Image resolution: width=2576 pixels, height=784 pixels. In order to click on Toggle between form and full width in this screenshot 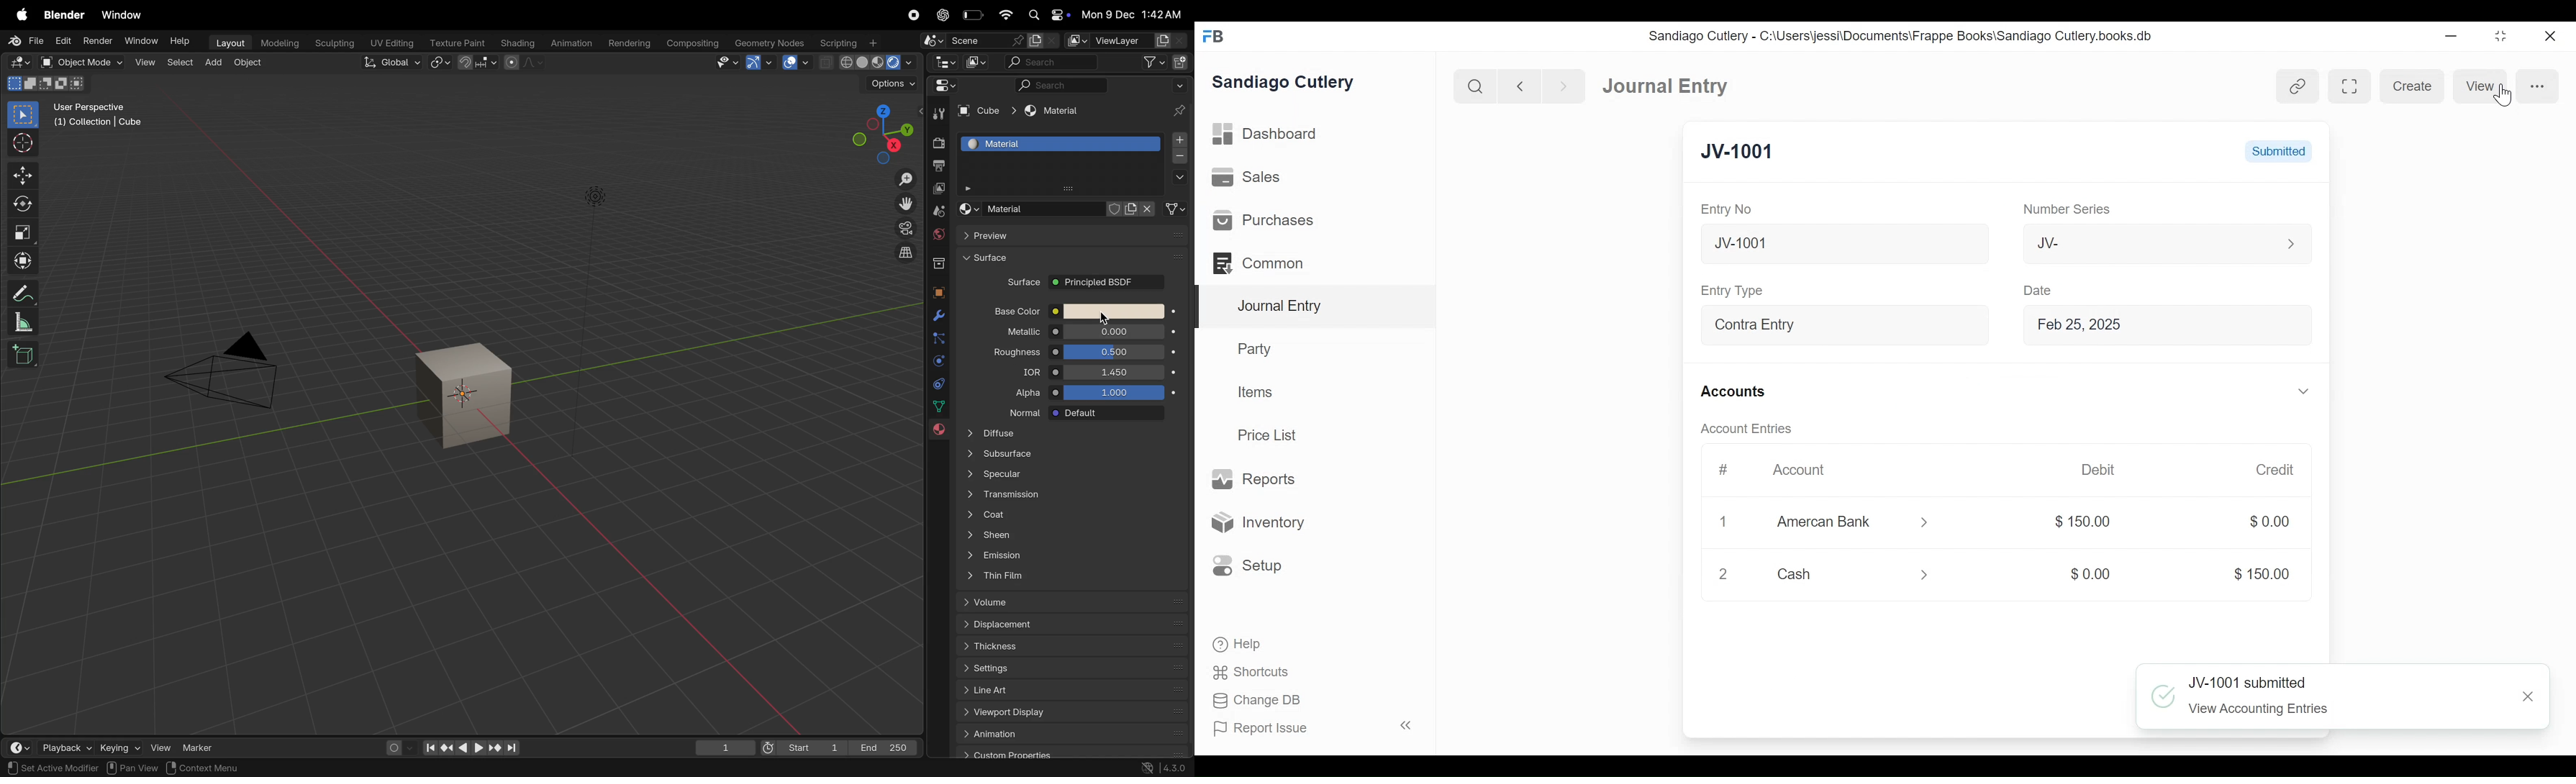, I will do `click(2351, 88)`.